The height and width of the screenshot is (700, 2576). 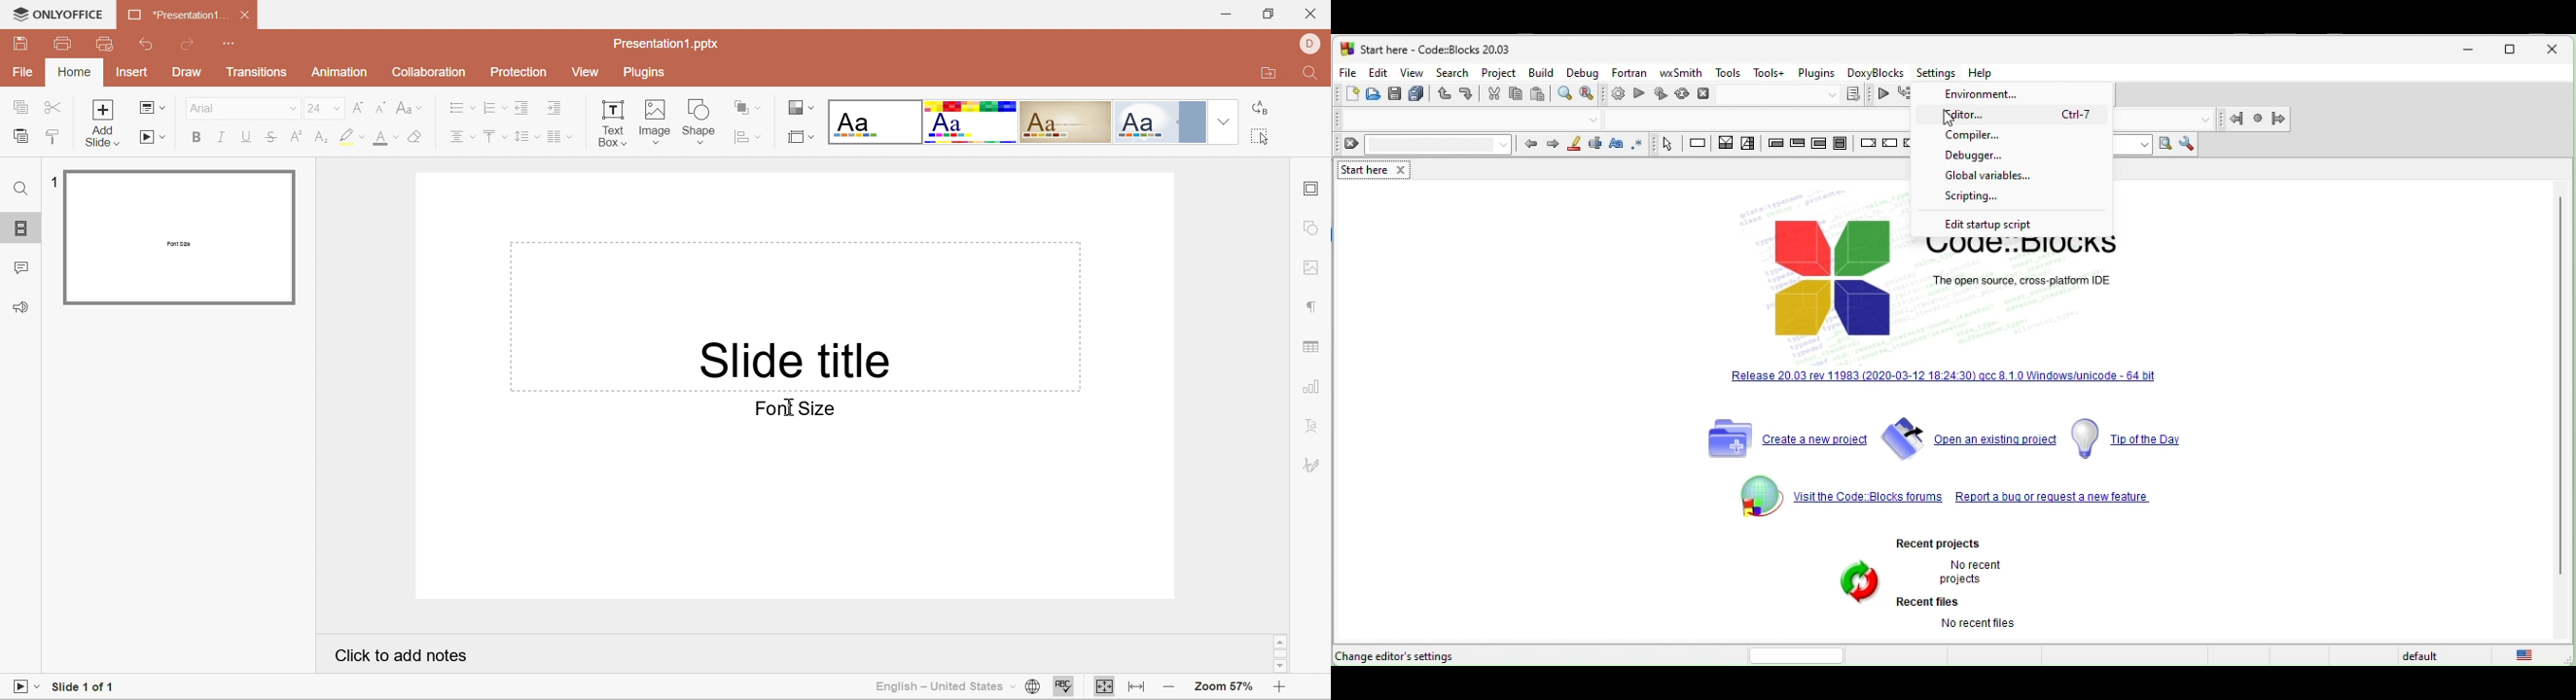 I want to click on paragraph settings, so click(x=1311, y=306).